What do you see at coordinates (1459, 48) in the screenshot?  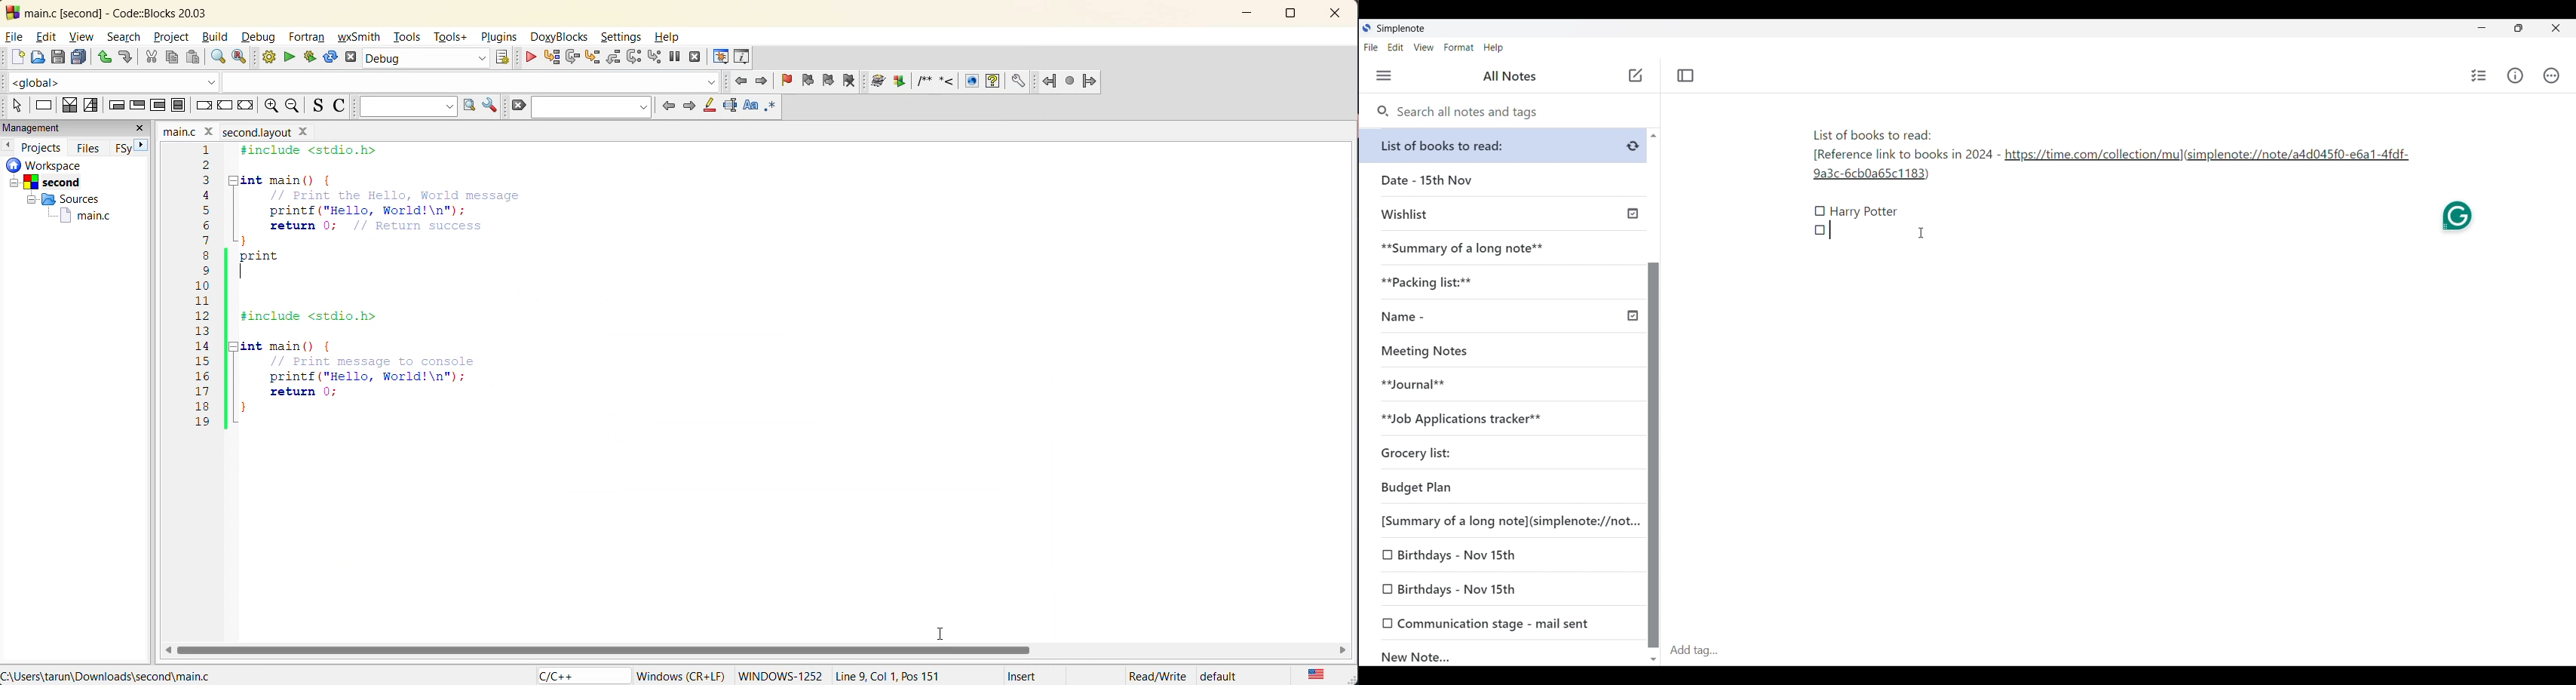 I see `Format` at bounding box center [1459, 48].